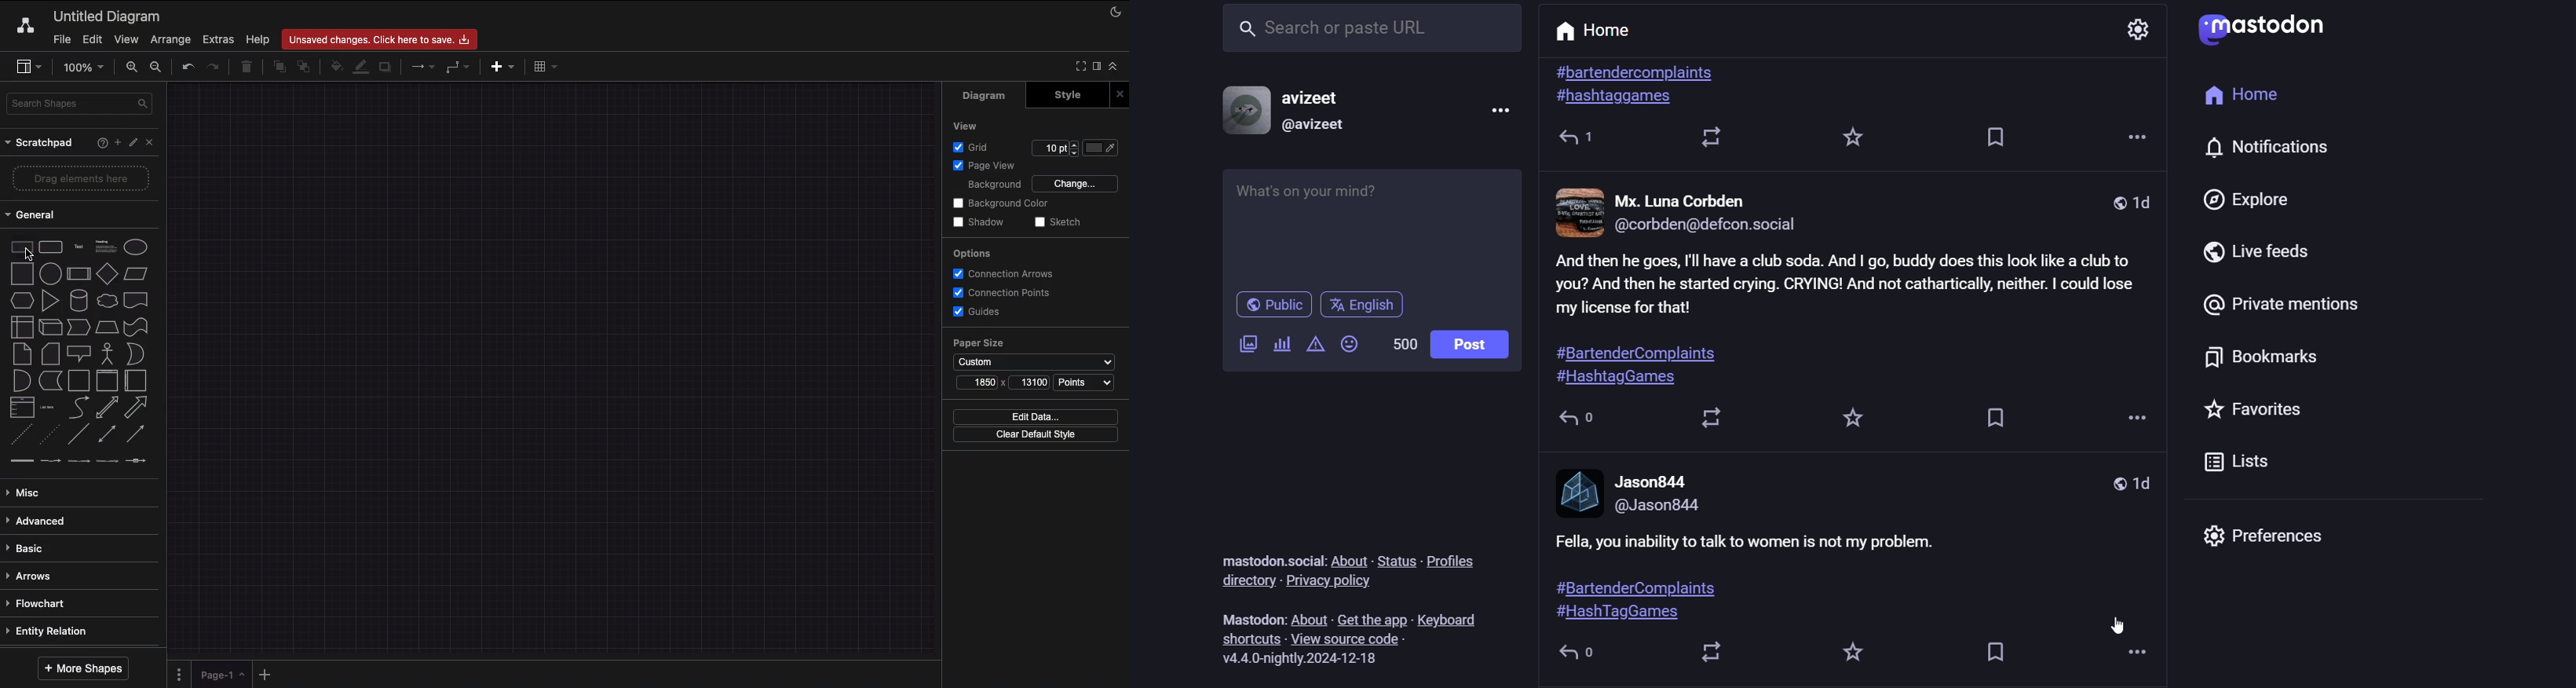 The width and height of the screenshot is (2576, 700). Describe the element at coordinates (2267, 248) in the screenshot. I see `live feeds` at that location.